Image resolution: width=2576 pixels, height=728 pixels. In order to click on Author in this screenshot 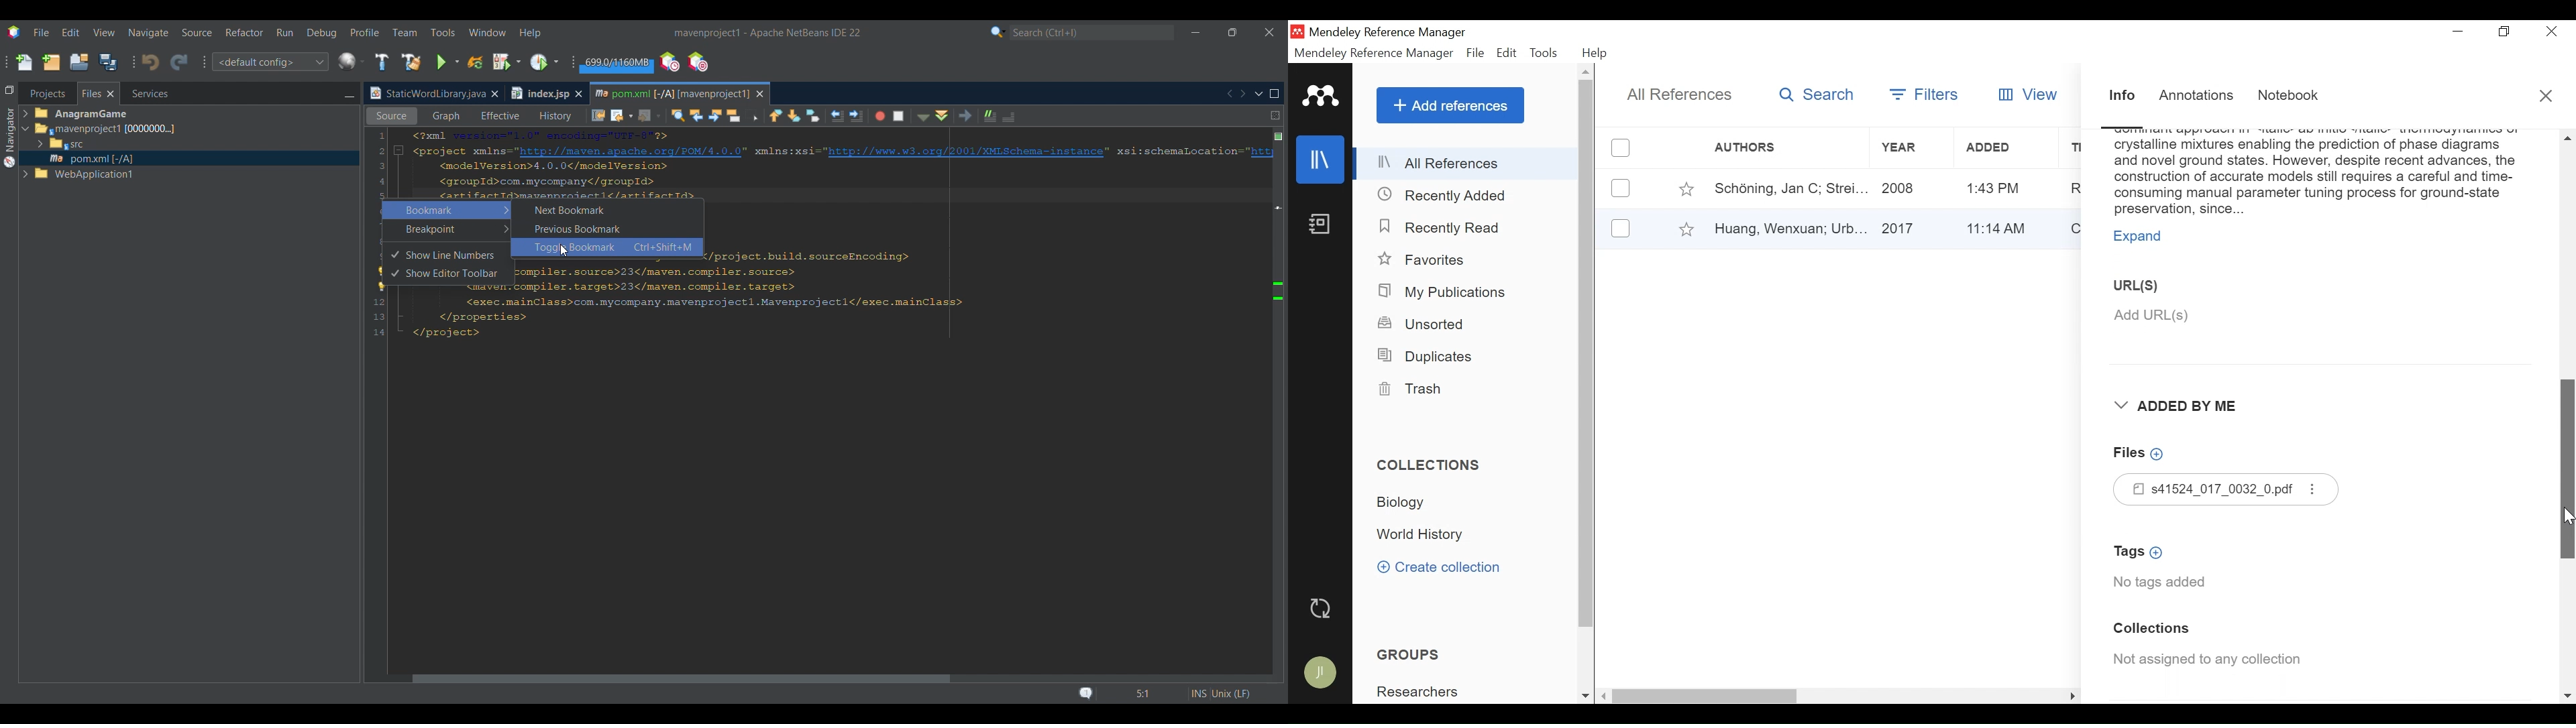, I will do `click(1785, 188)`.